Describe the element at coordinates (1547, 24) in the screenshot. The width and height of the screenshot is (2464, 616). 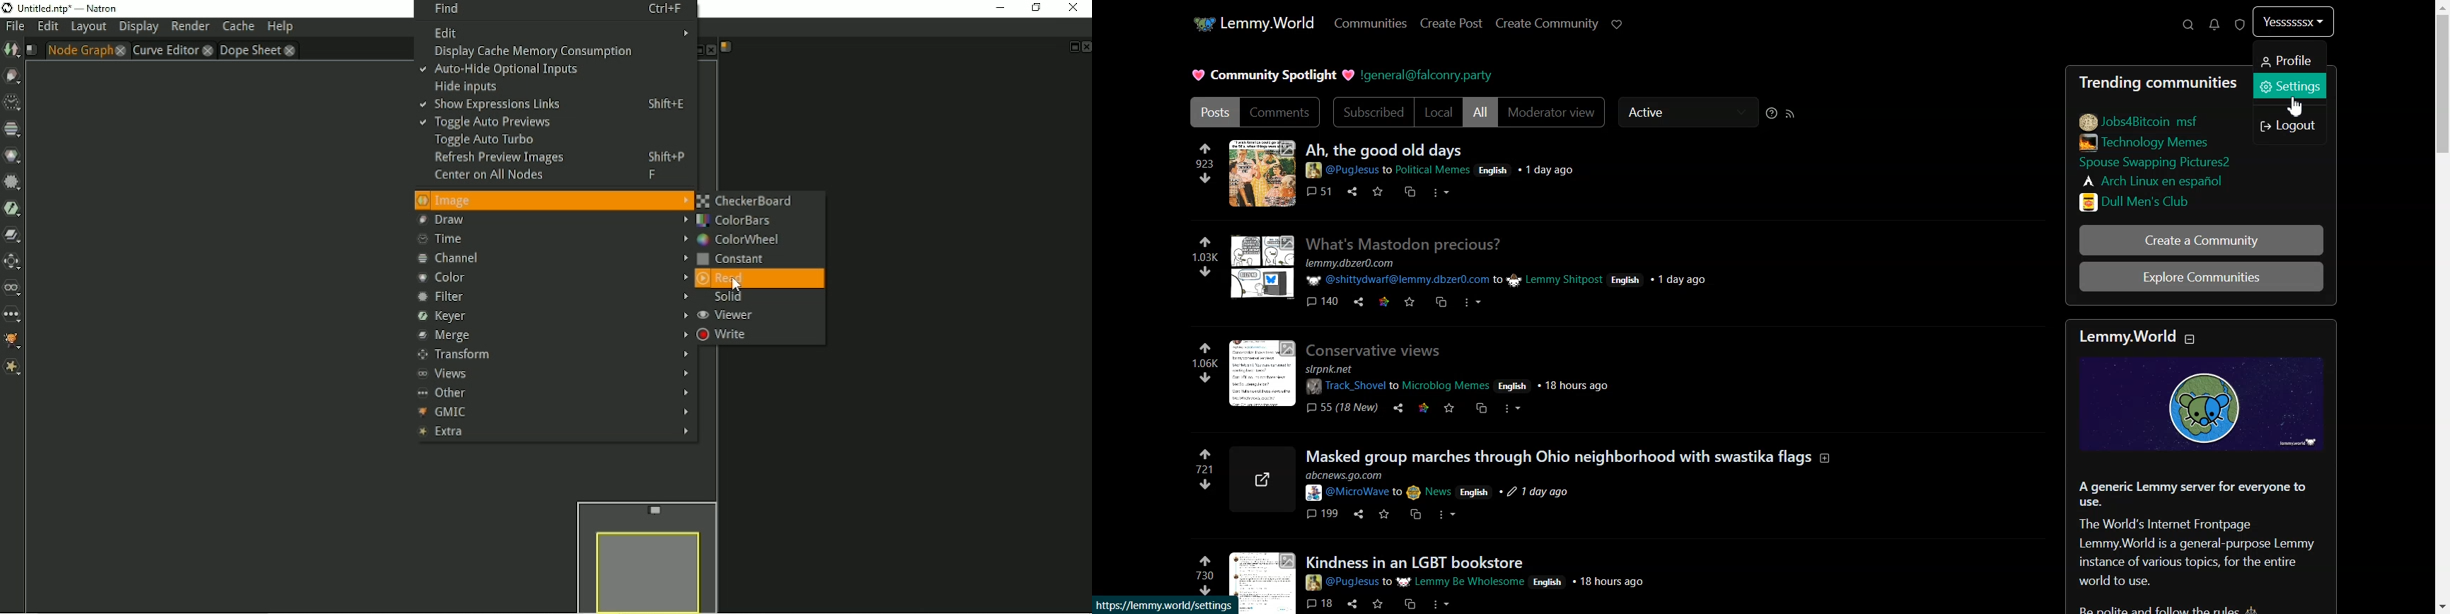
I see `Create Community` at that location.